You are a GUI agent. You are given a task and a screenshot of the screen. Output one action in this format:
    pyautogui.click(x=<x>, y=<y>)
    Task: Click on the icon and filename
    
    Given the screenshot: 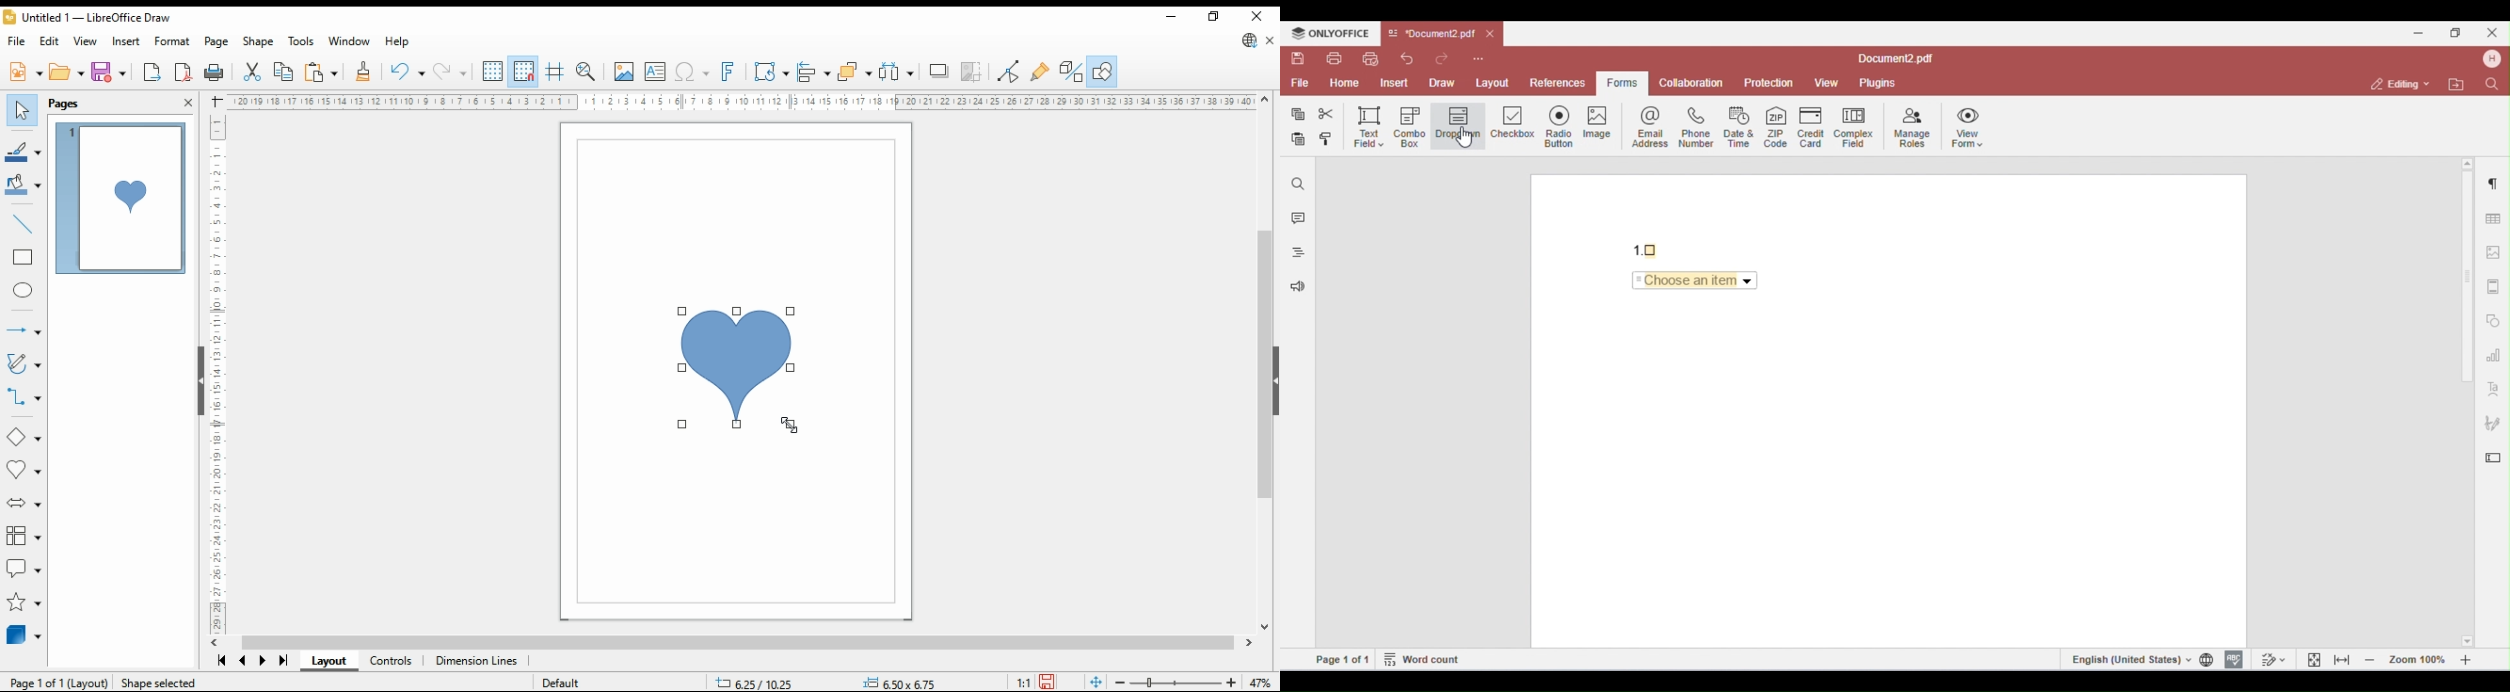 What is the action you would take?
    pyautogui.click(x=87, y=17)
    